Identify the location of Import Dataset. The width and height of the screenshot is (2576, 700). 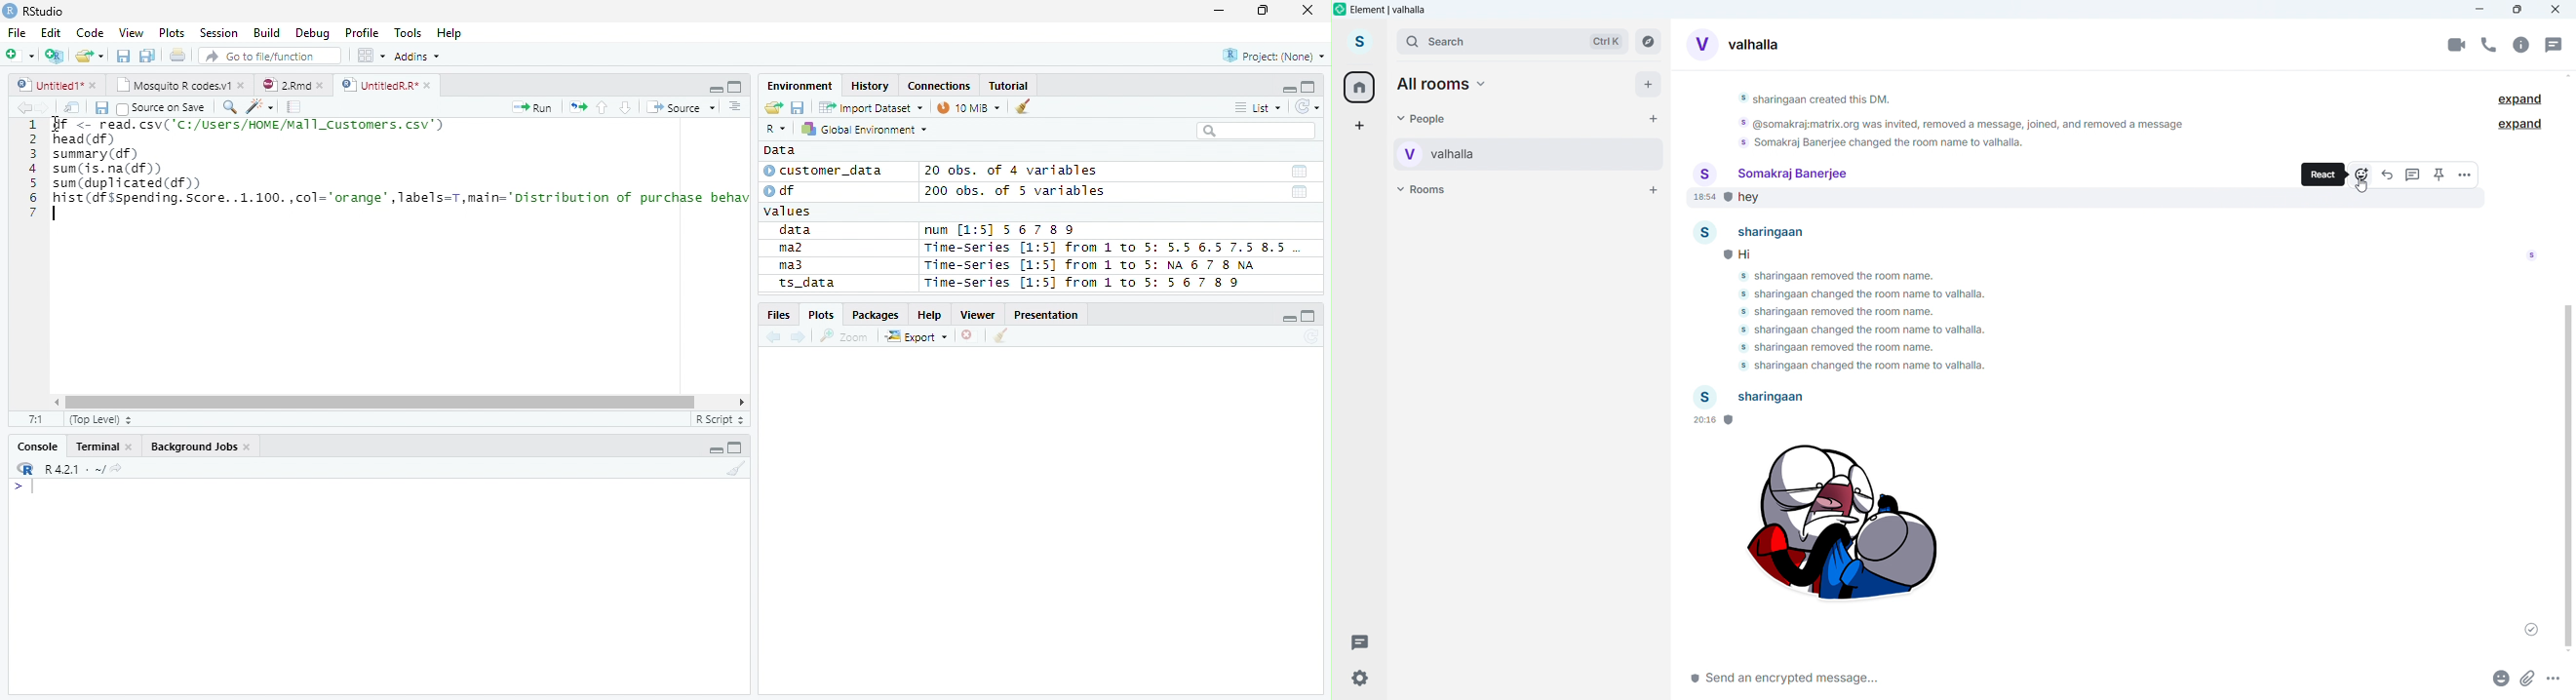
(869, 107).